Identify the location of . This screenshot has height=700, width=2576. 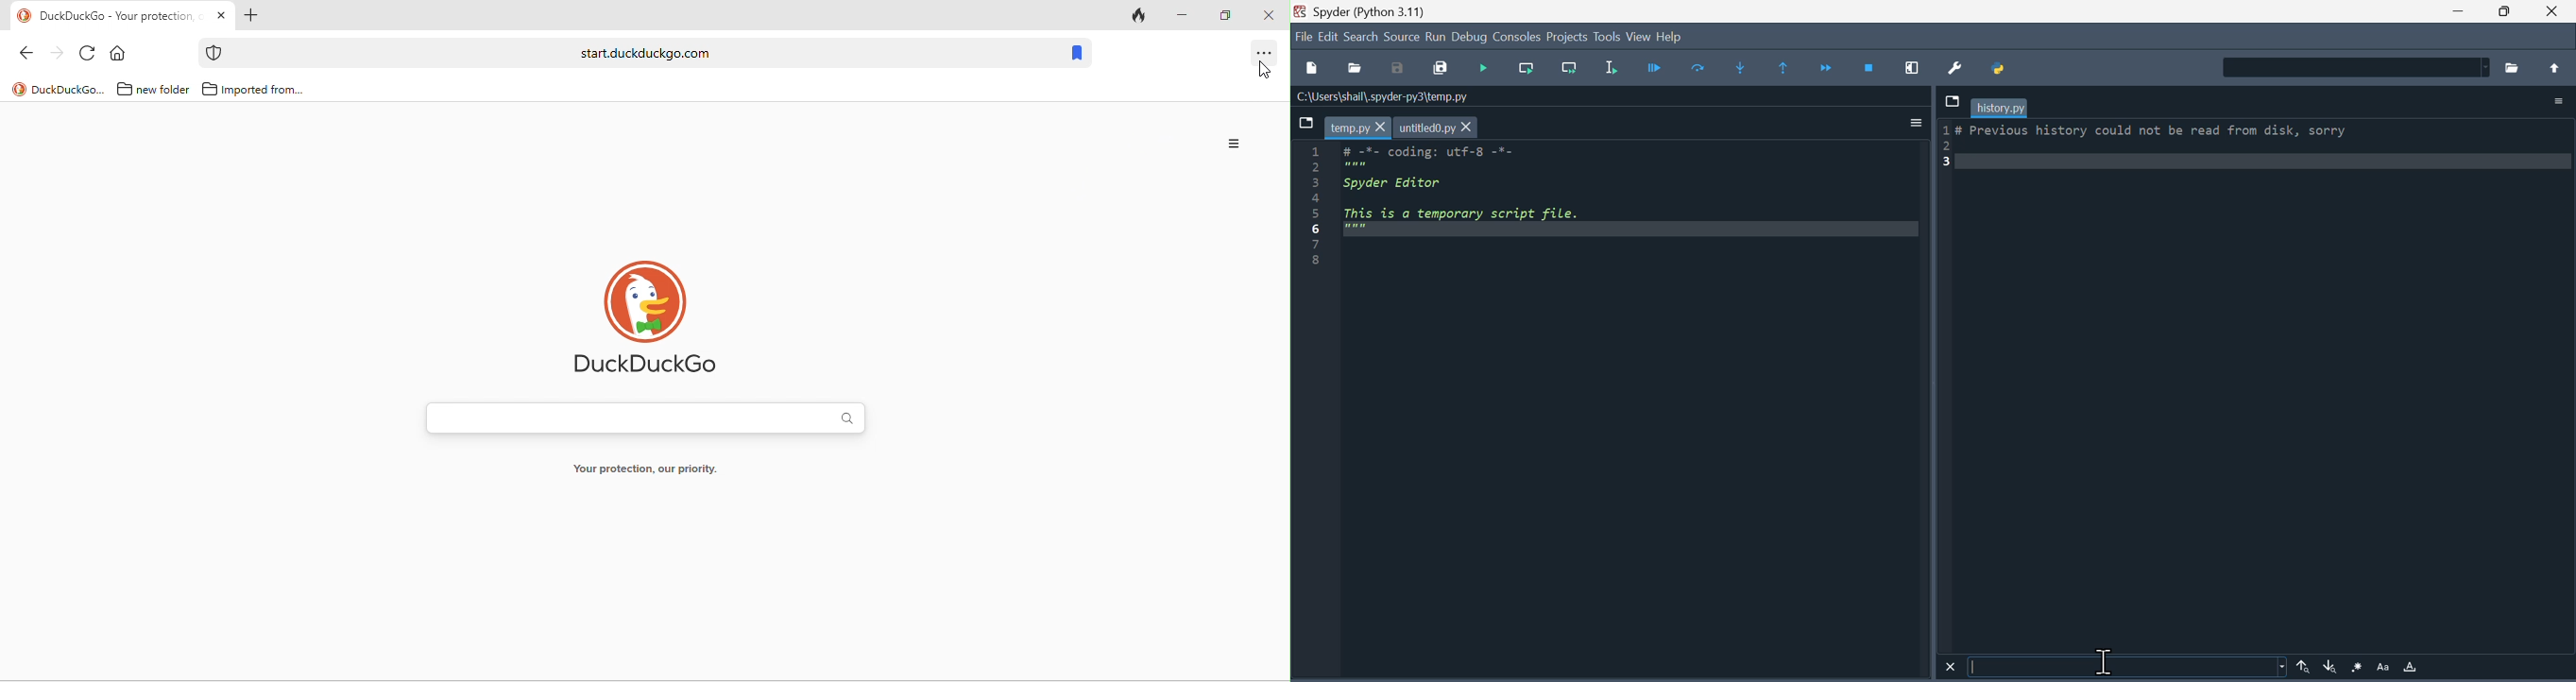
(1910, 124).